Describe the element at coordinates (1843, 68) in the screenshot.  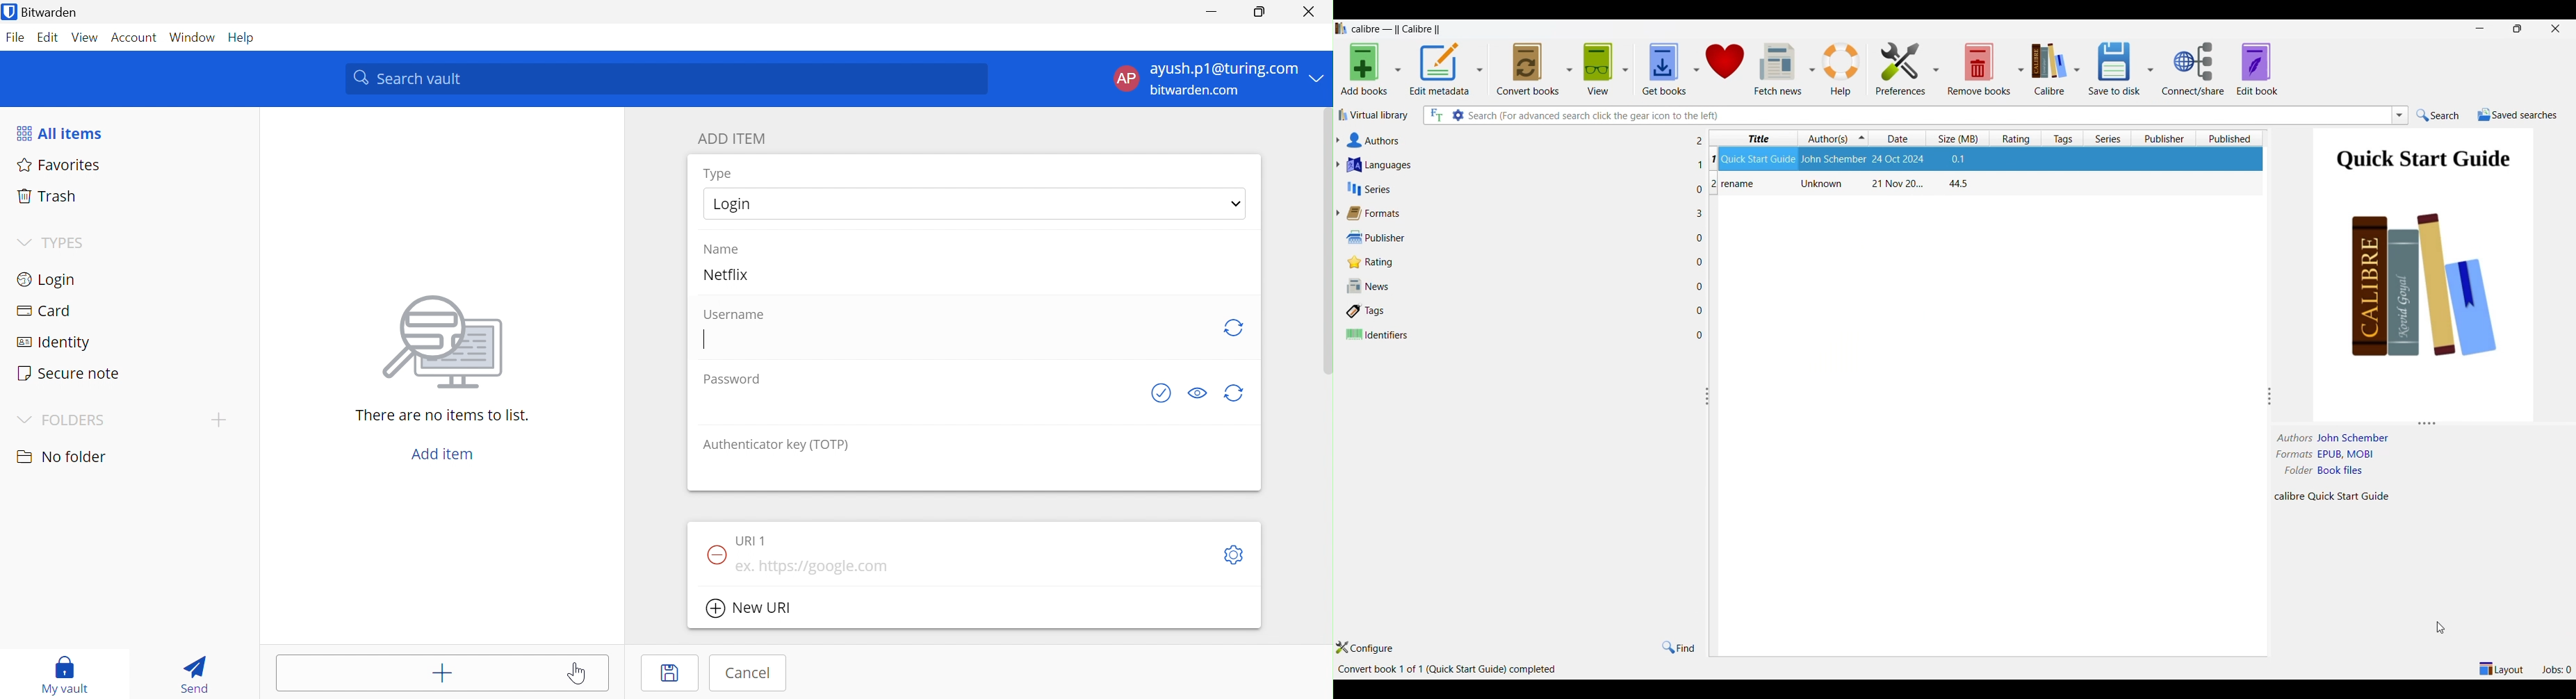
I see `Help` at that location.